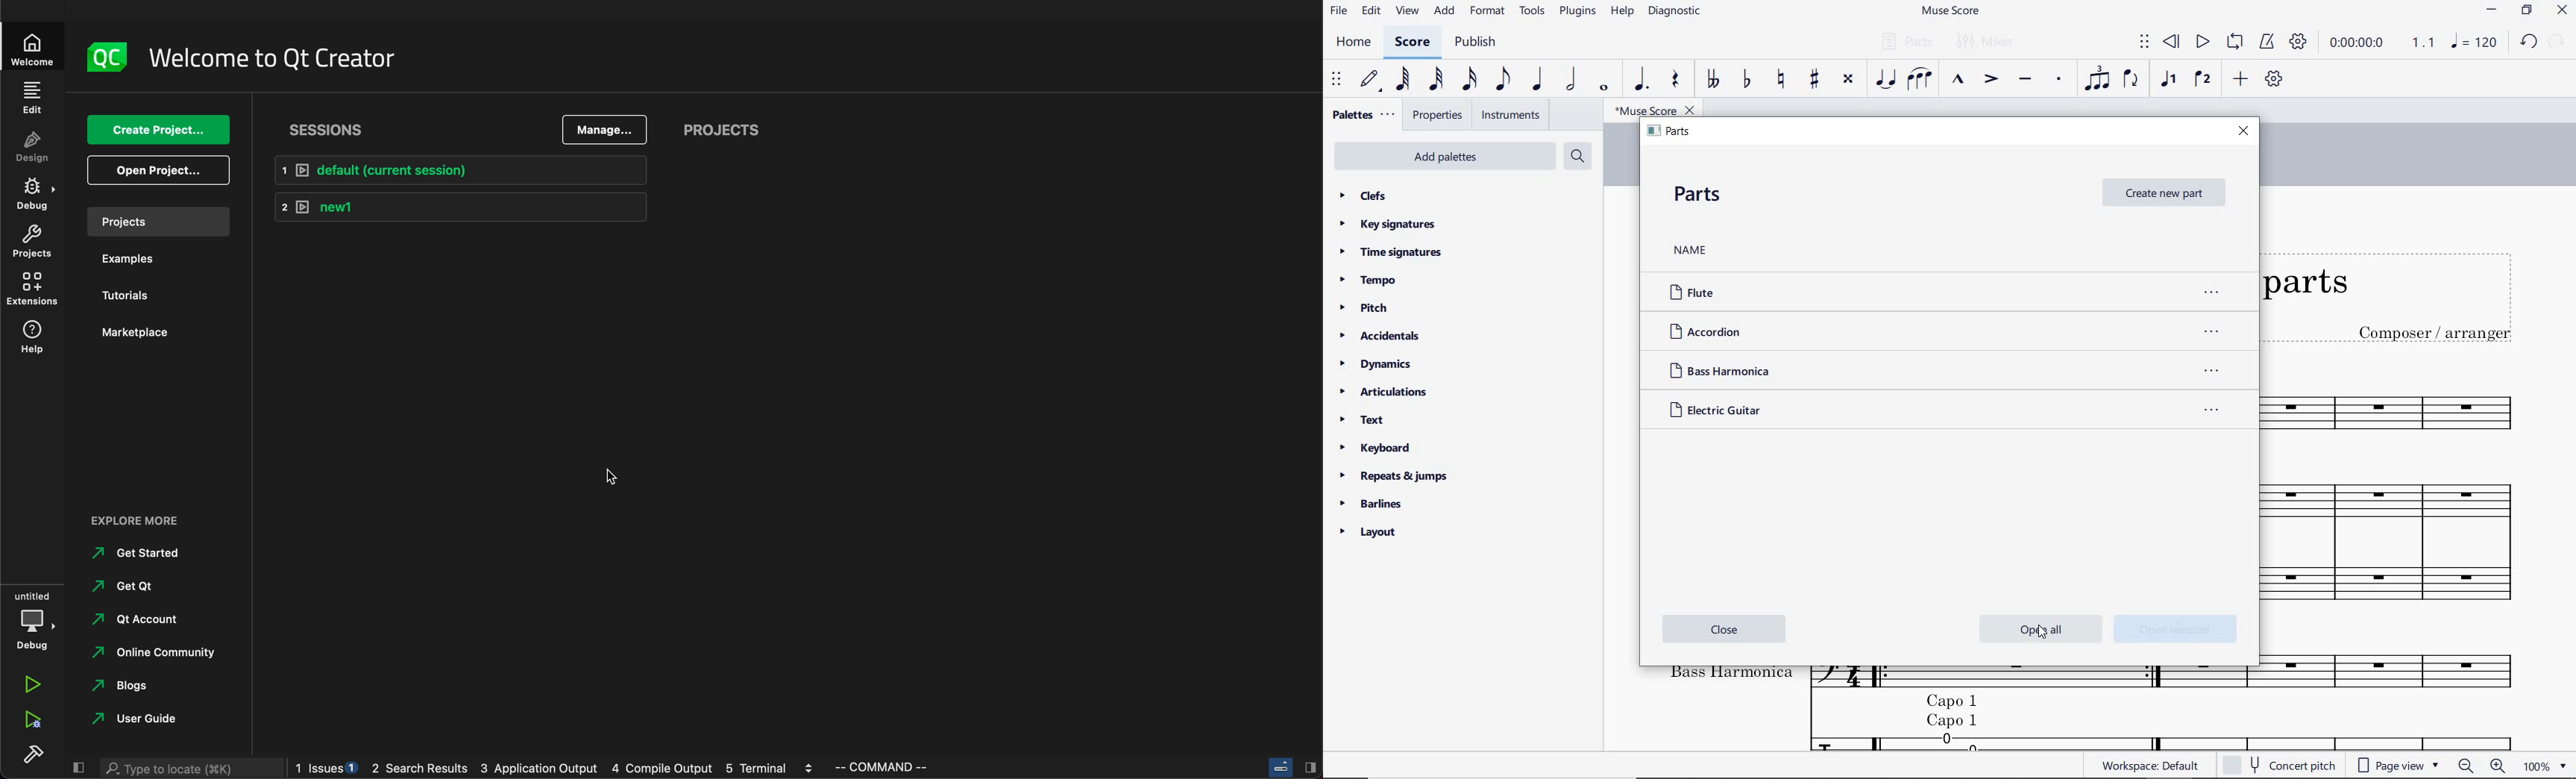  I want to click on accidentals, so click(1381, 337).